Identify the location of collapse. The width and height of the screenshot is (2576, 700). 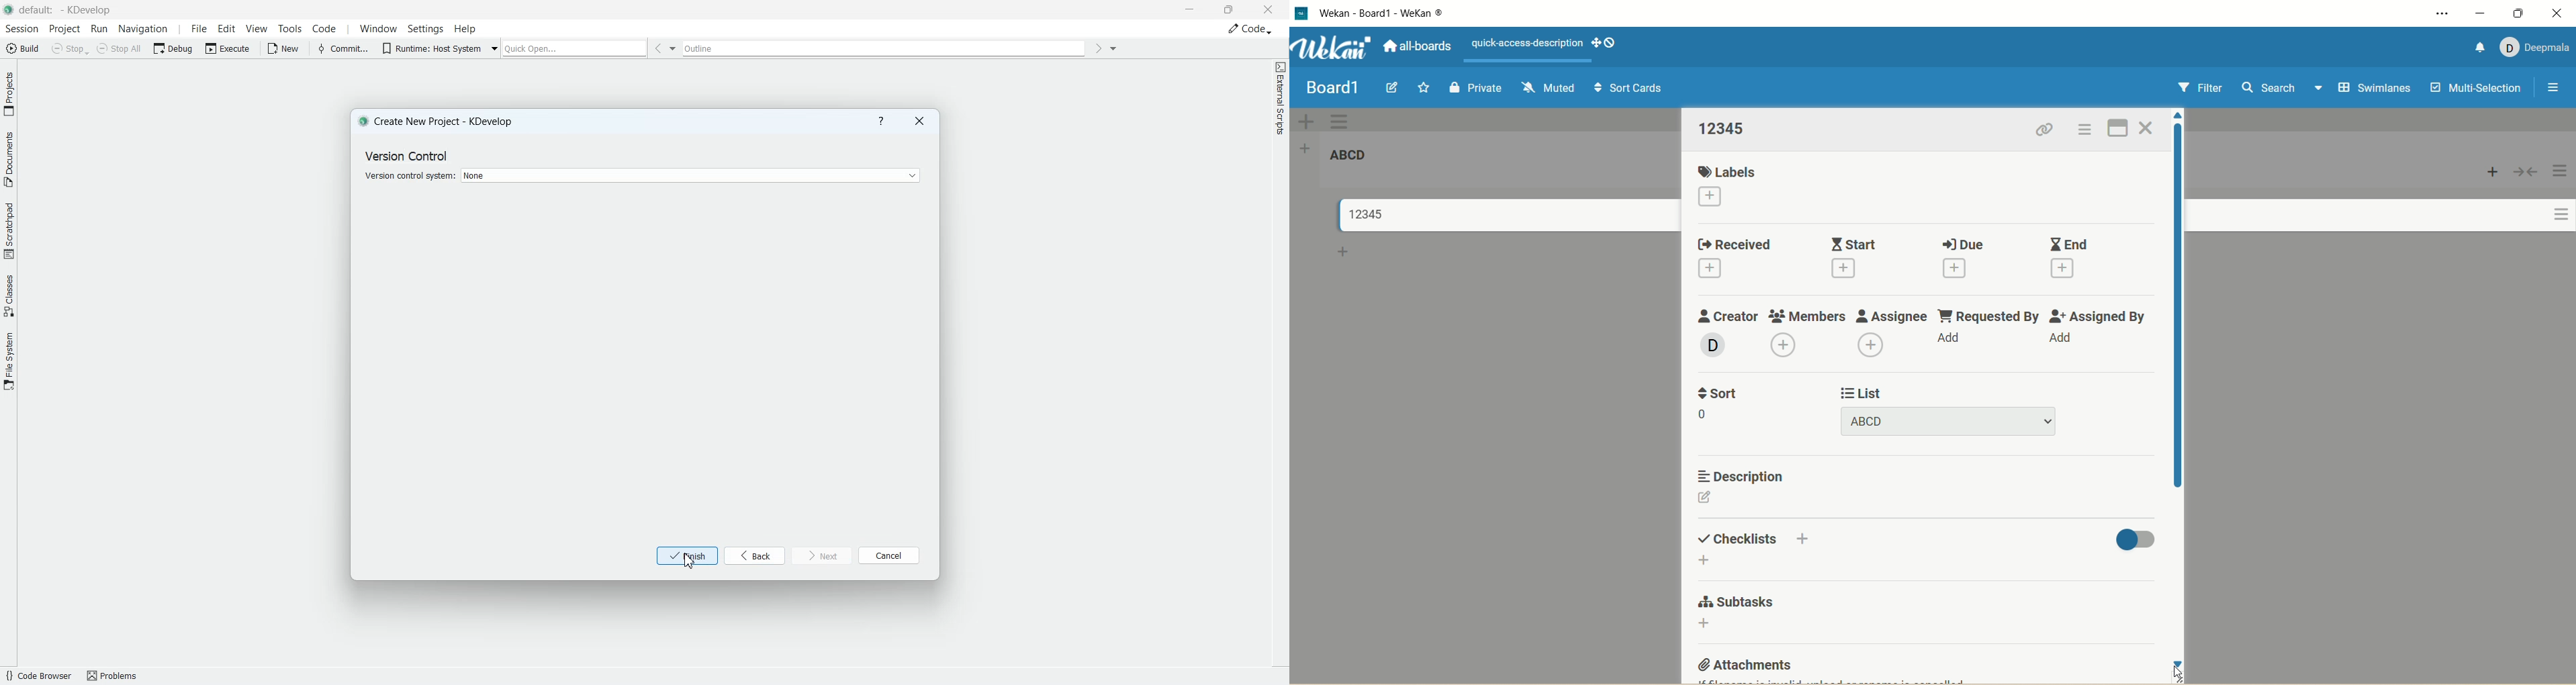
(2525, 172).